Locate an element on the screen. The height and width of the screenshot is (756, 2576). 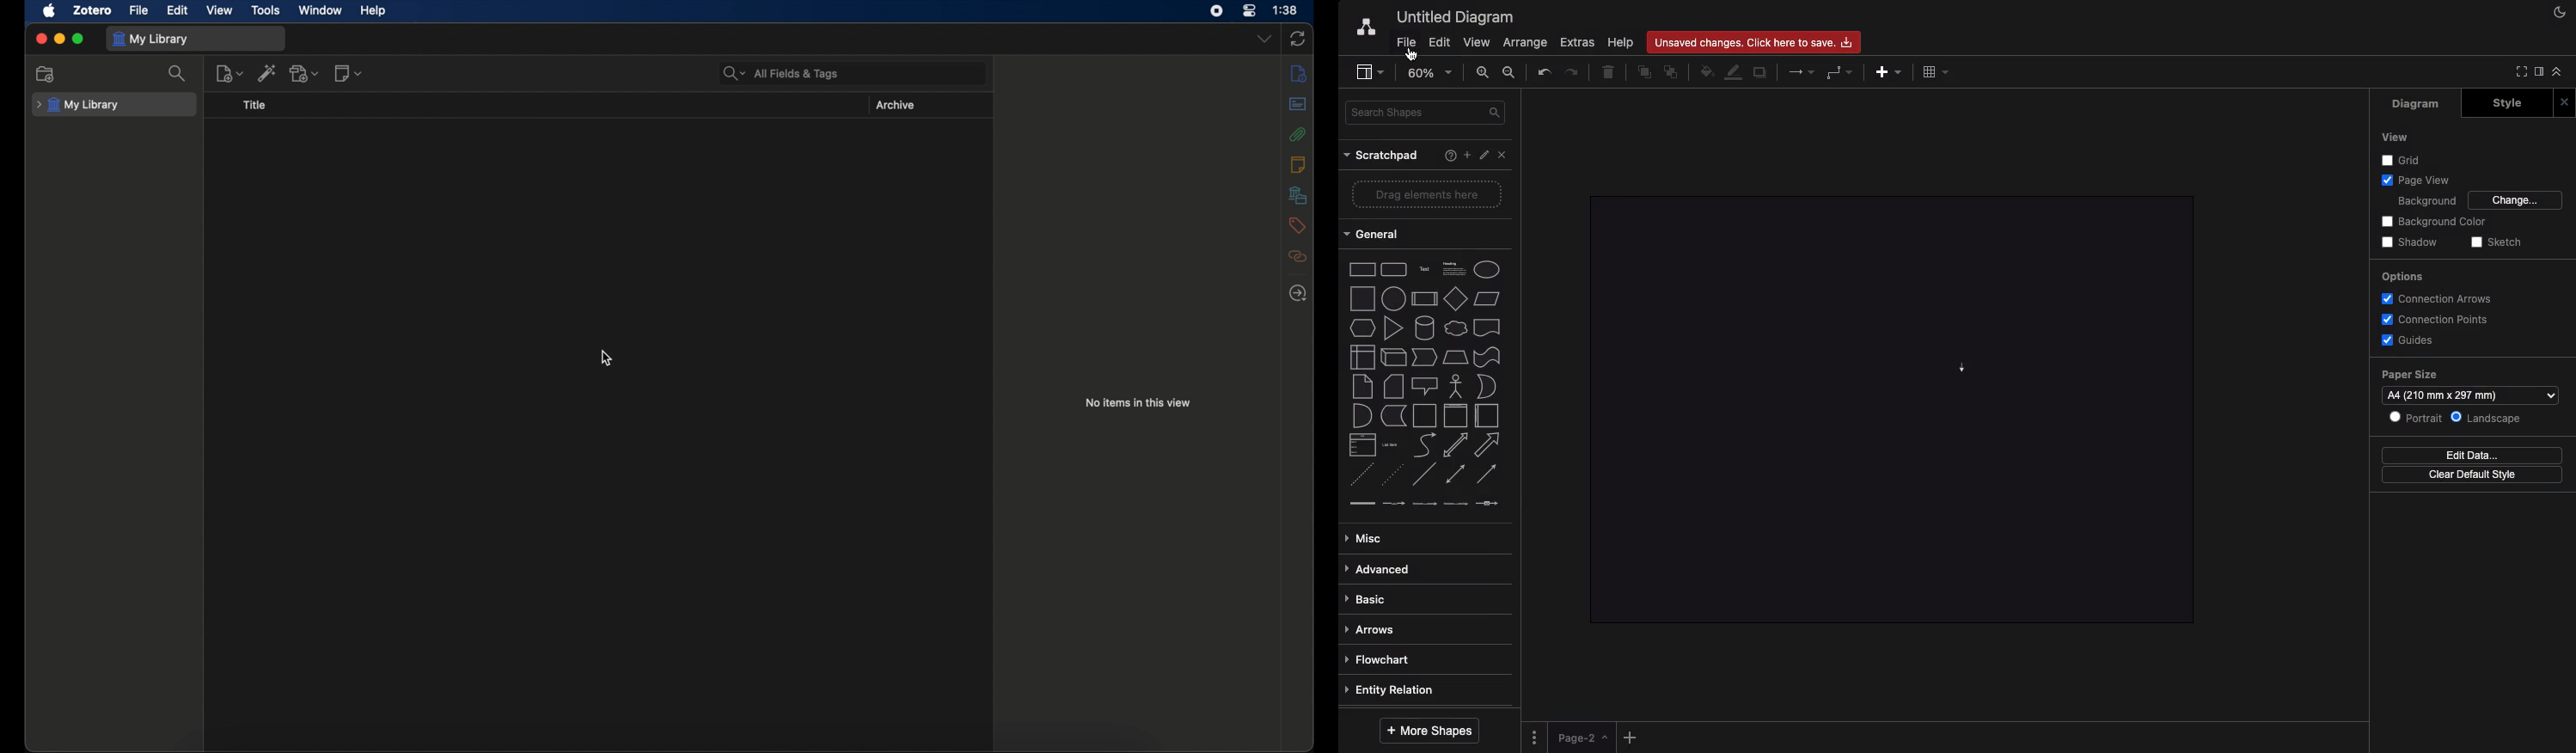
locate is located at coordinates (1298, 294).